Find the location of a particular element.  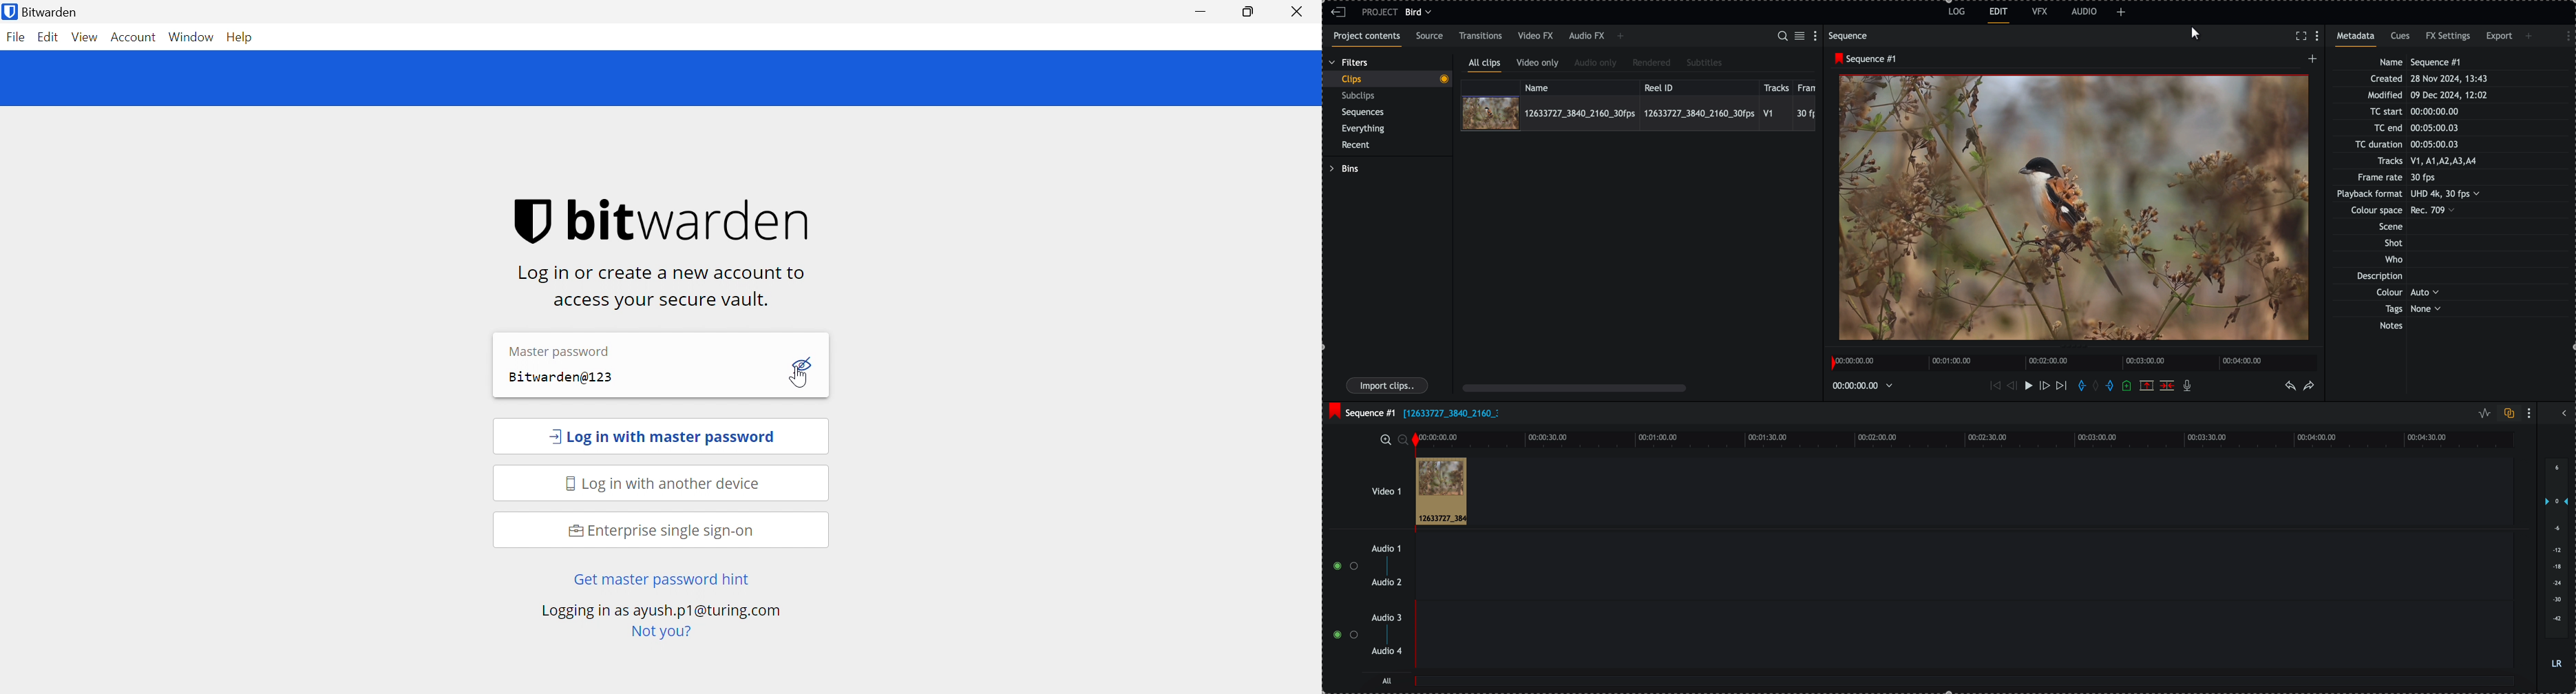

delete/cut is located at coordinates (2168, 385).